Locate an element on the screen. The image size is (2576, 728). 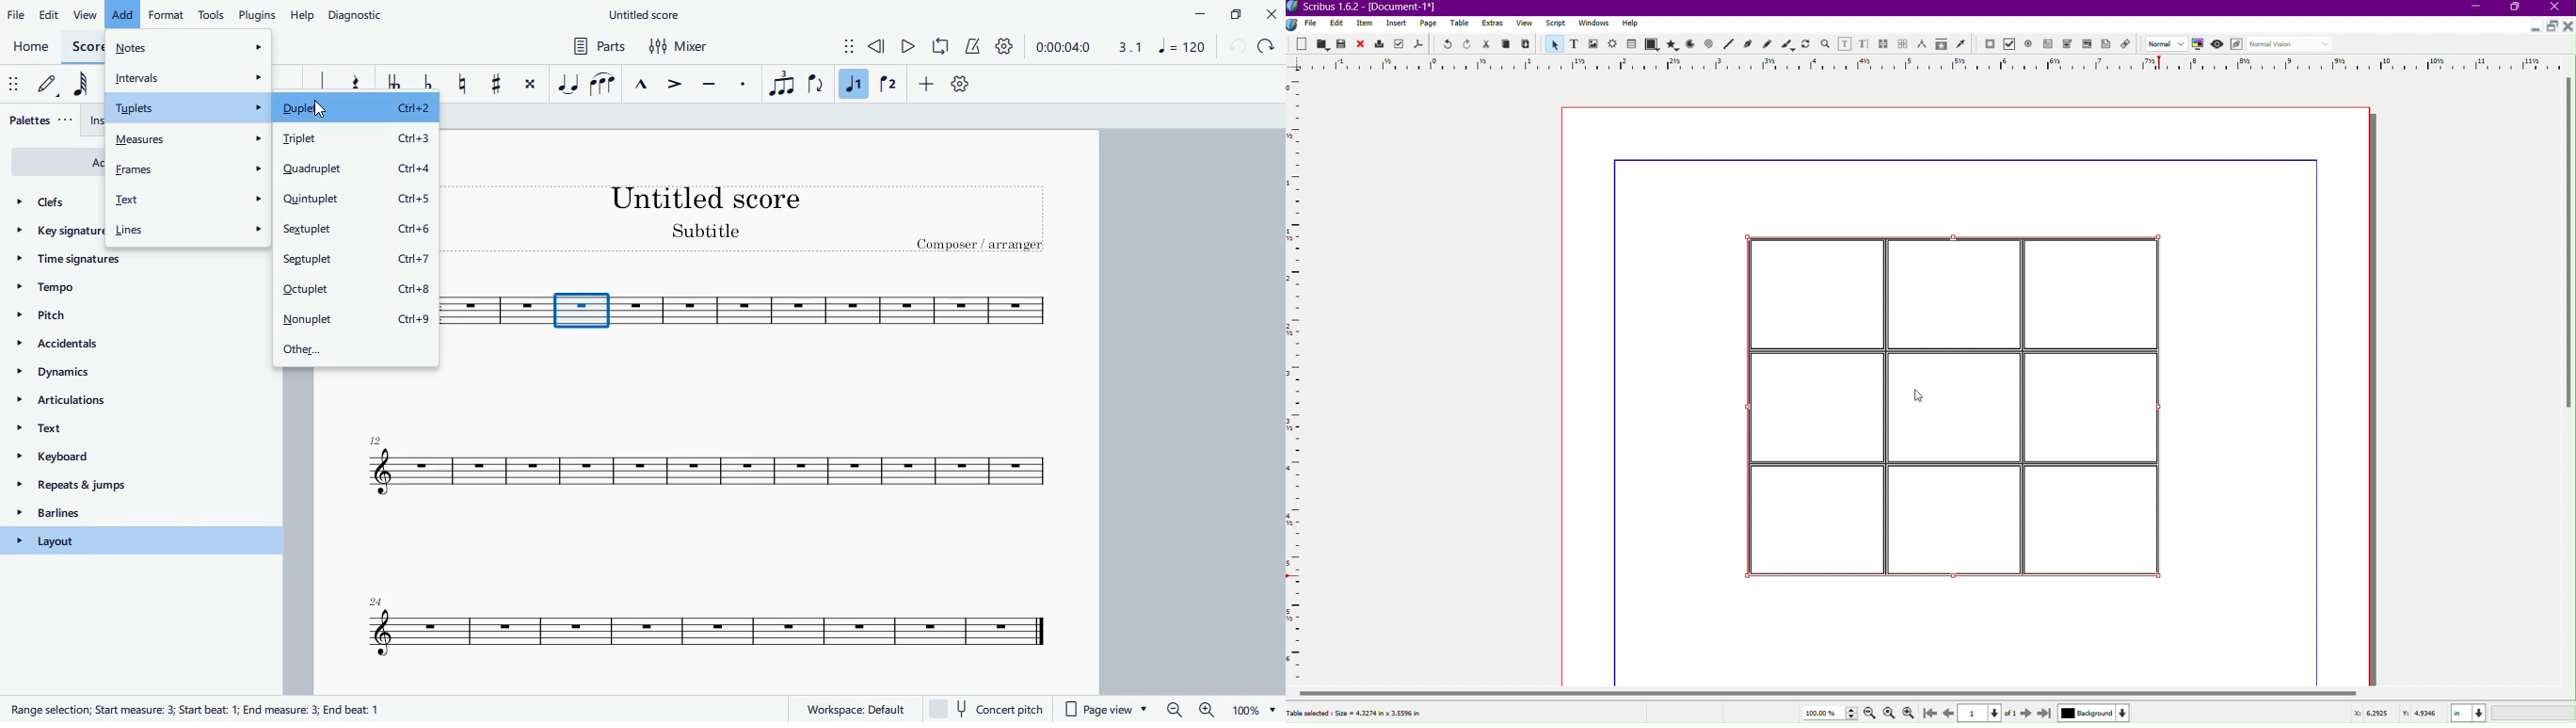
PDF Combo Box is located at coordinates (2070, 45).